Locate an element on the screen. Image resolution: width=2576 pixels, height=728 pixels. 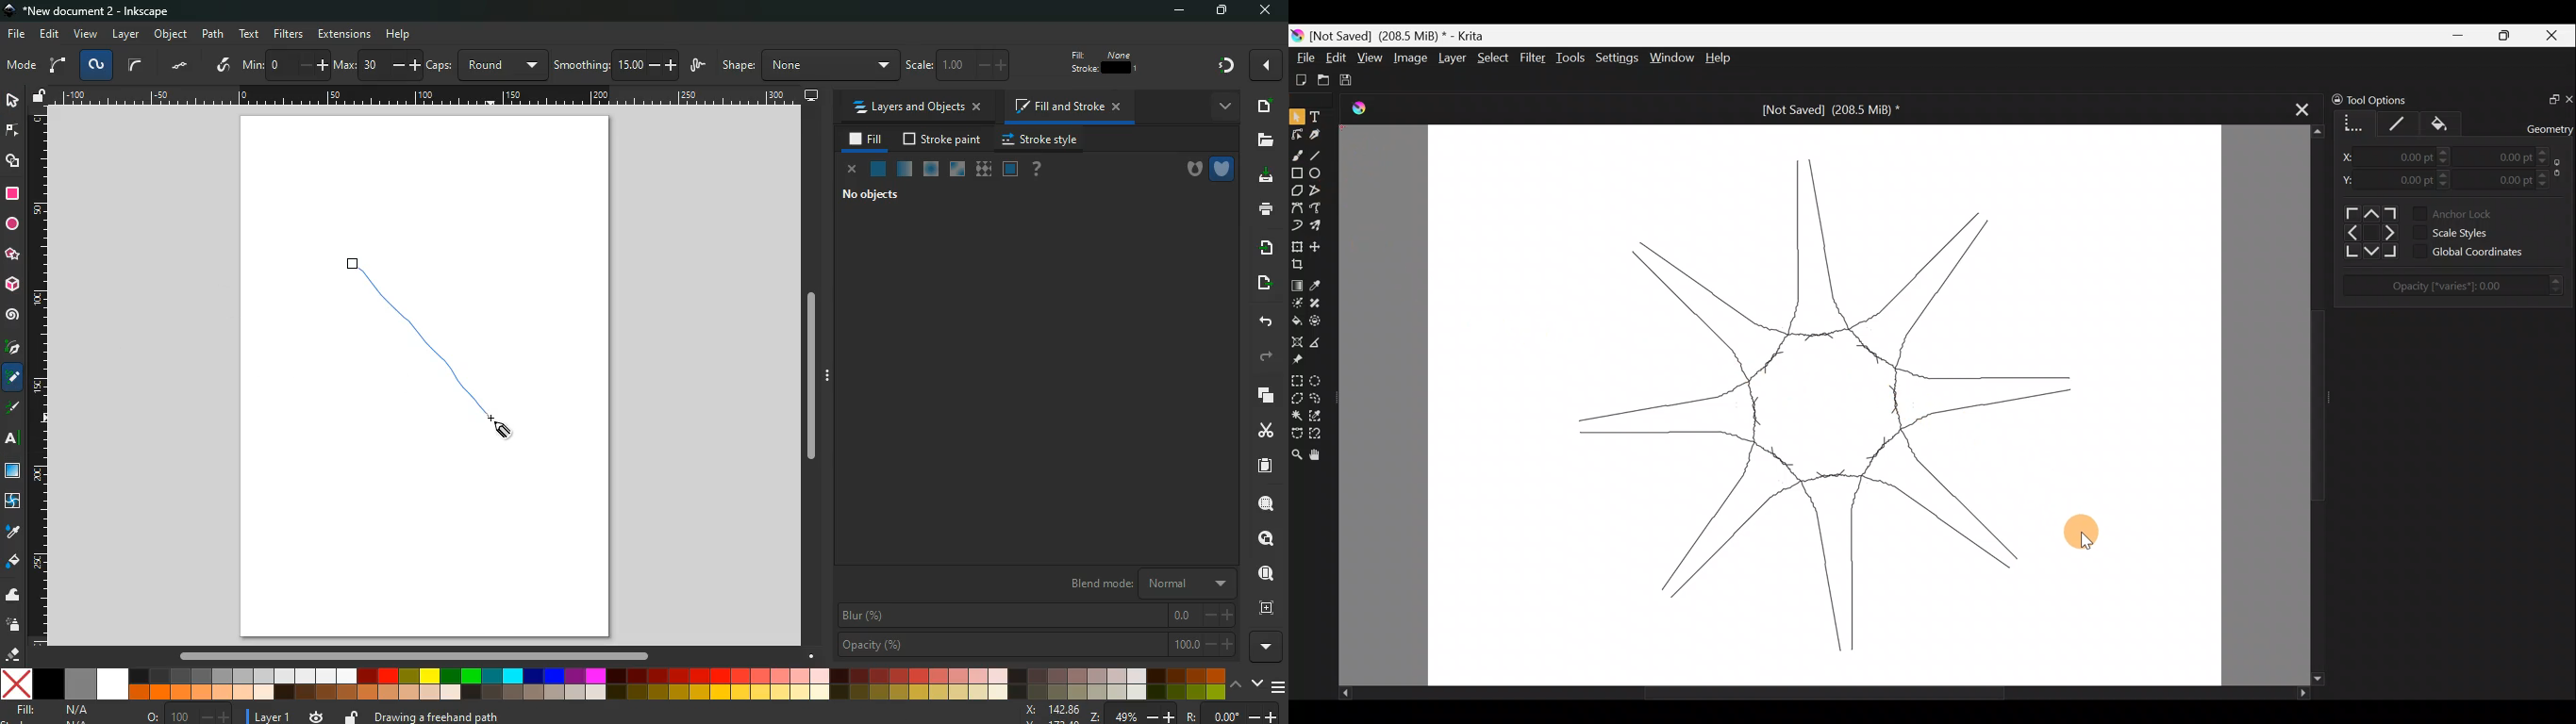
paper is located at coordinates (1264, 466).